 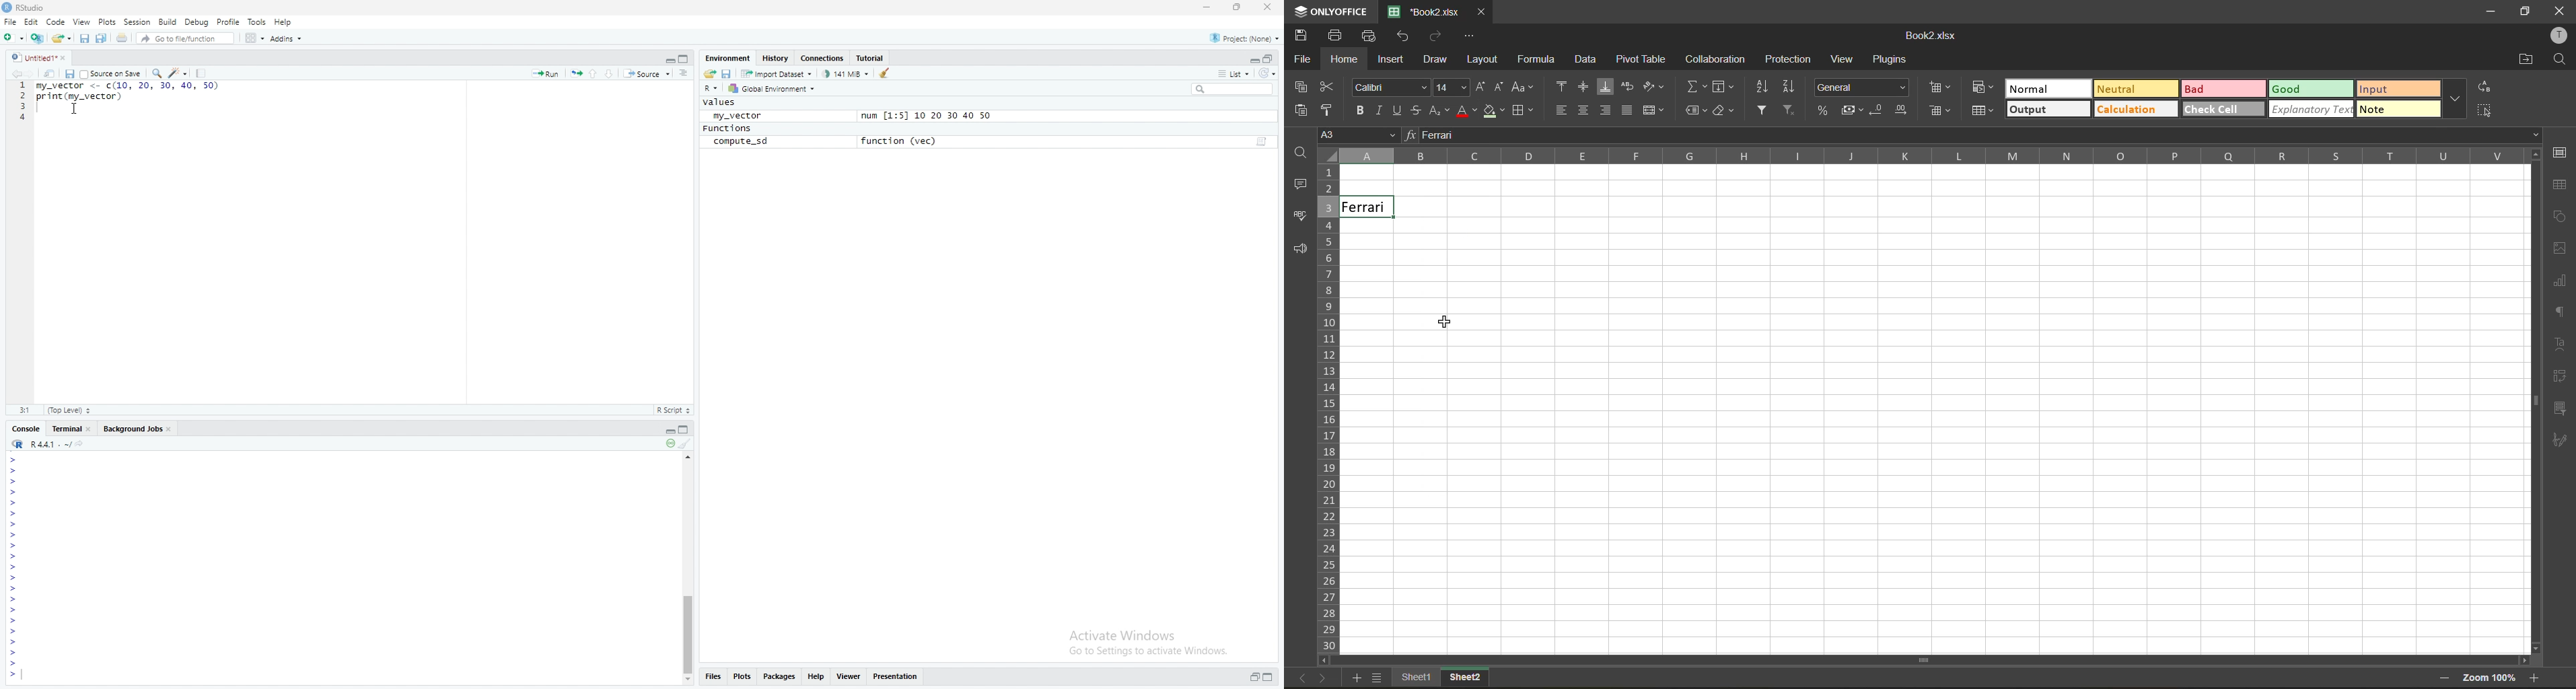 I want to click on Activate Windows
Go to Settings to activate Windows., so click(x=1151, y=641).